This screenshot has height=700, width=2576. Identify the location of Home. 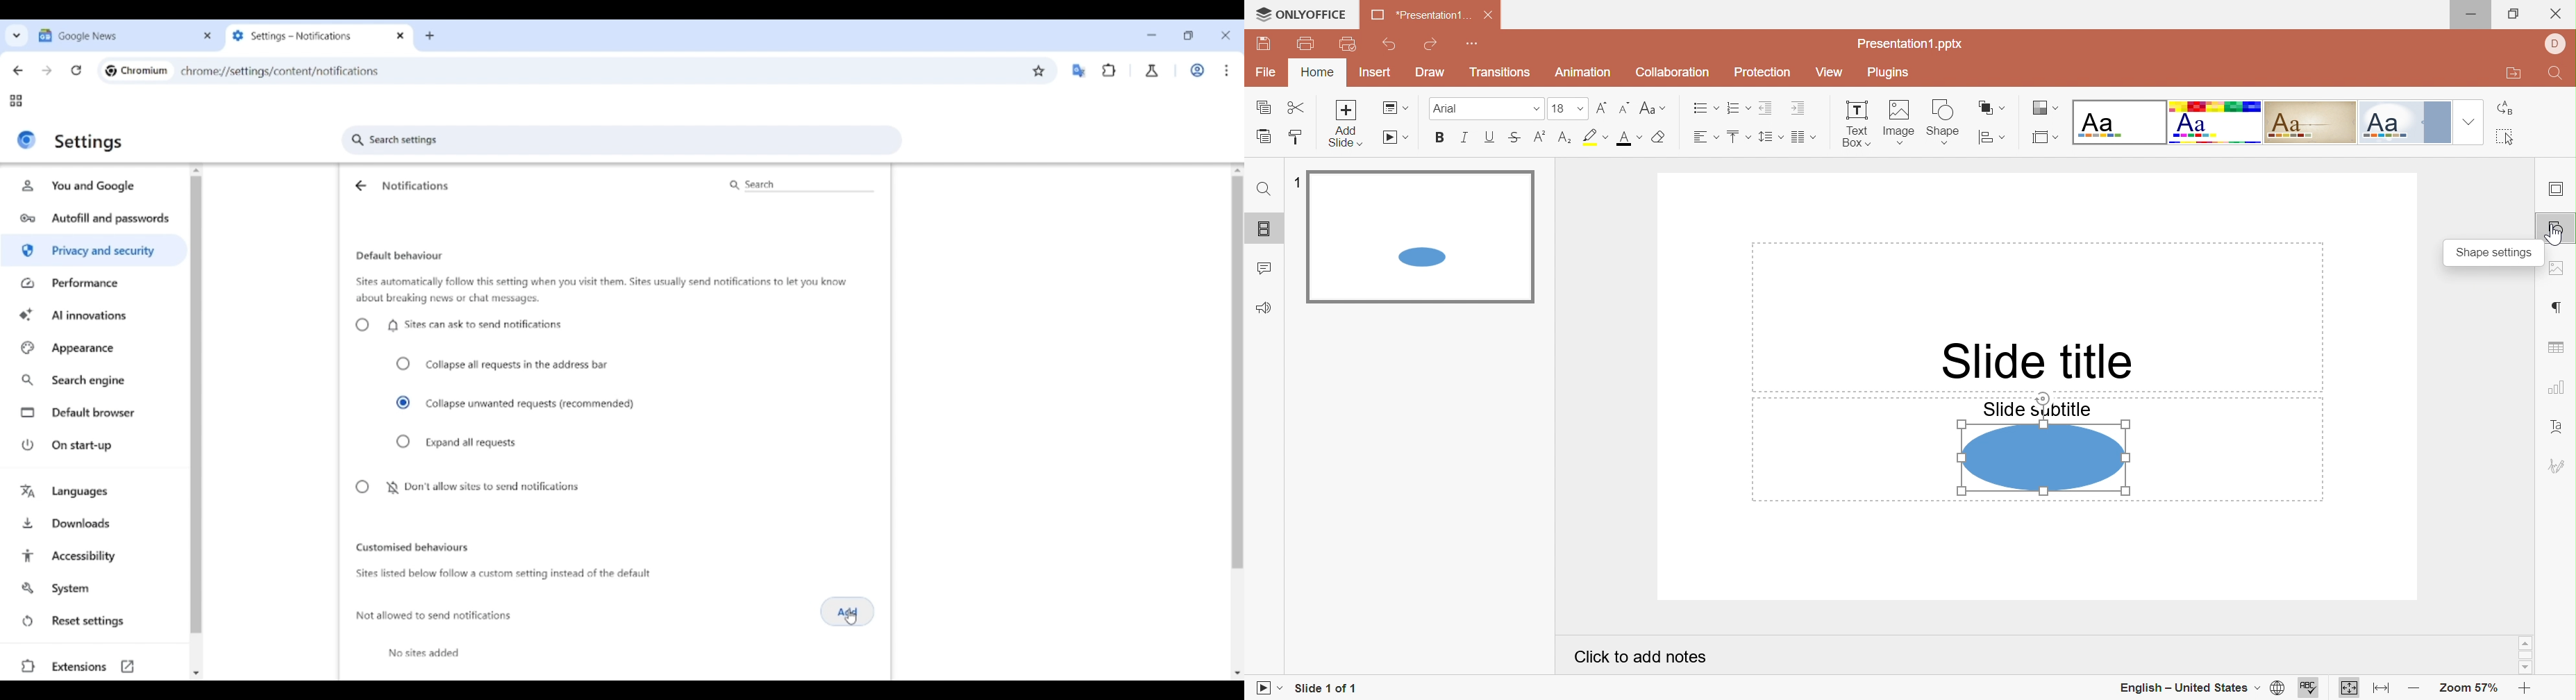
(1319, 74).